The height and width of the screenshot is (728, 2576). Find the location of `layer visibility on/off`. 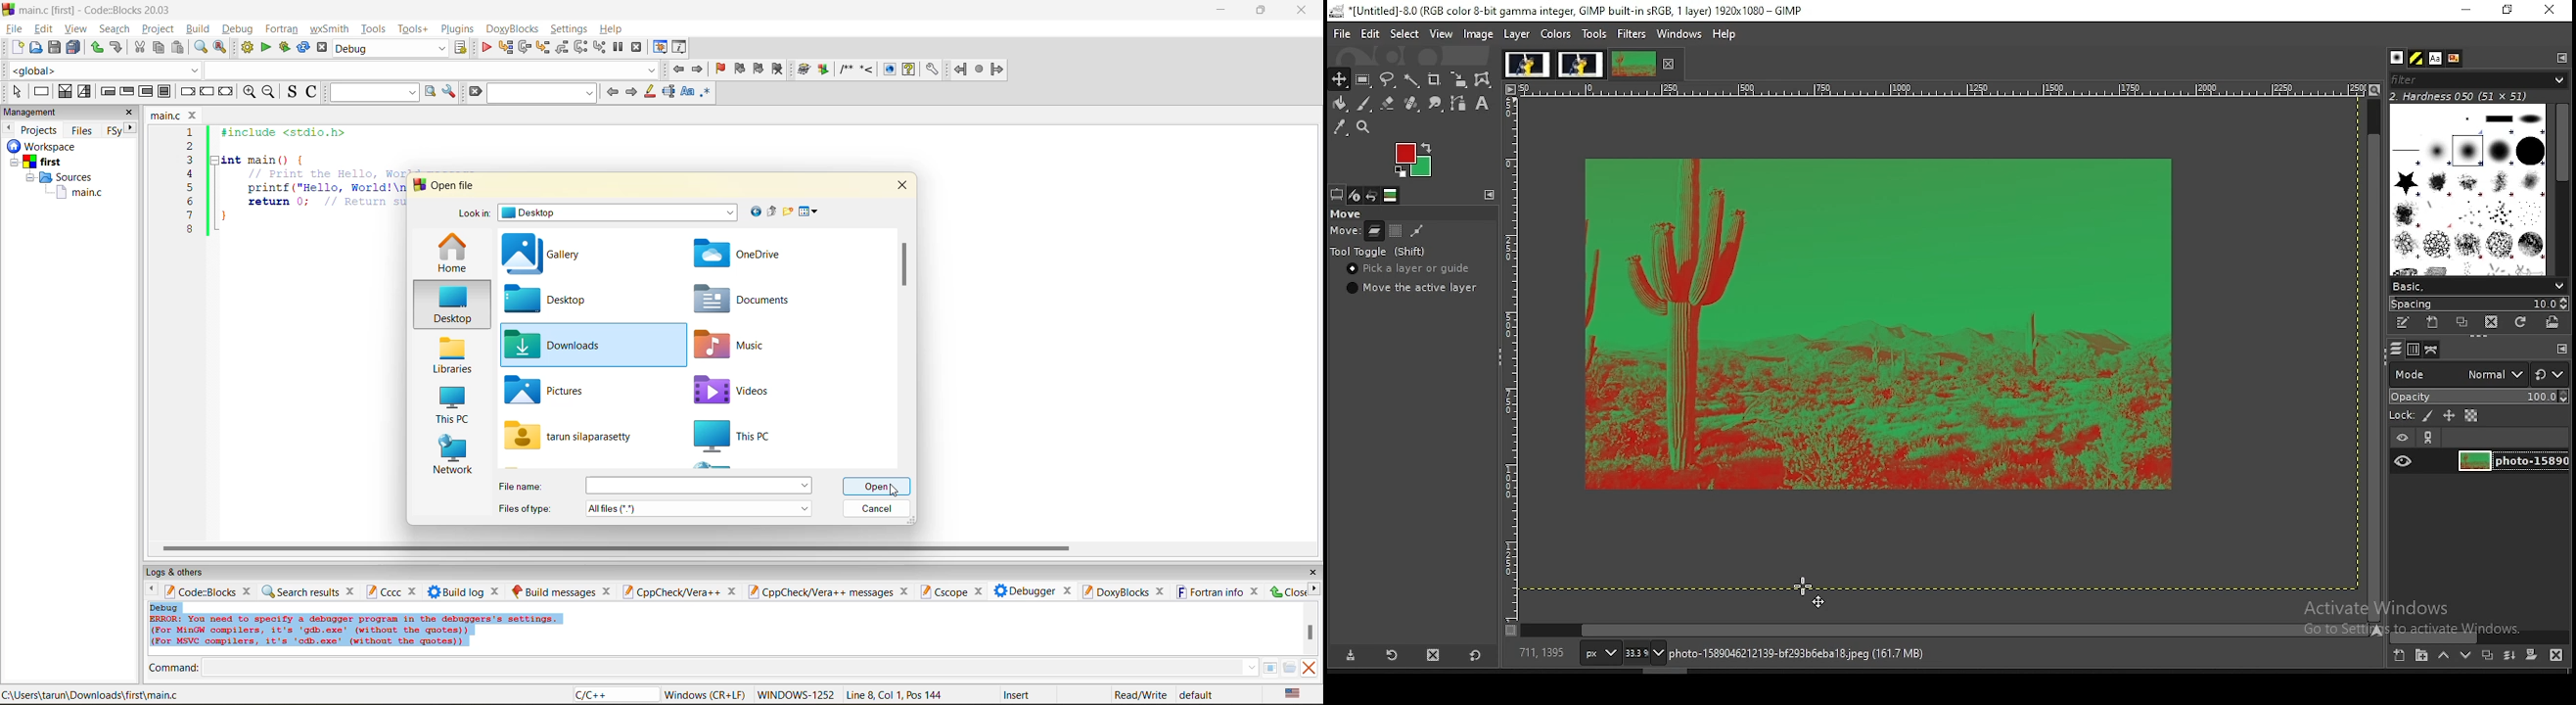

layer visibility on/off is located at coordinates (2403, 462).